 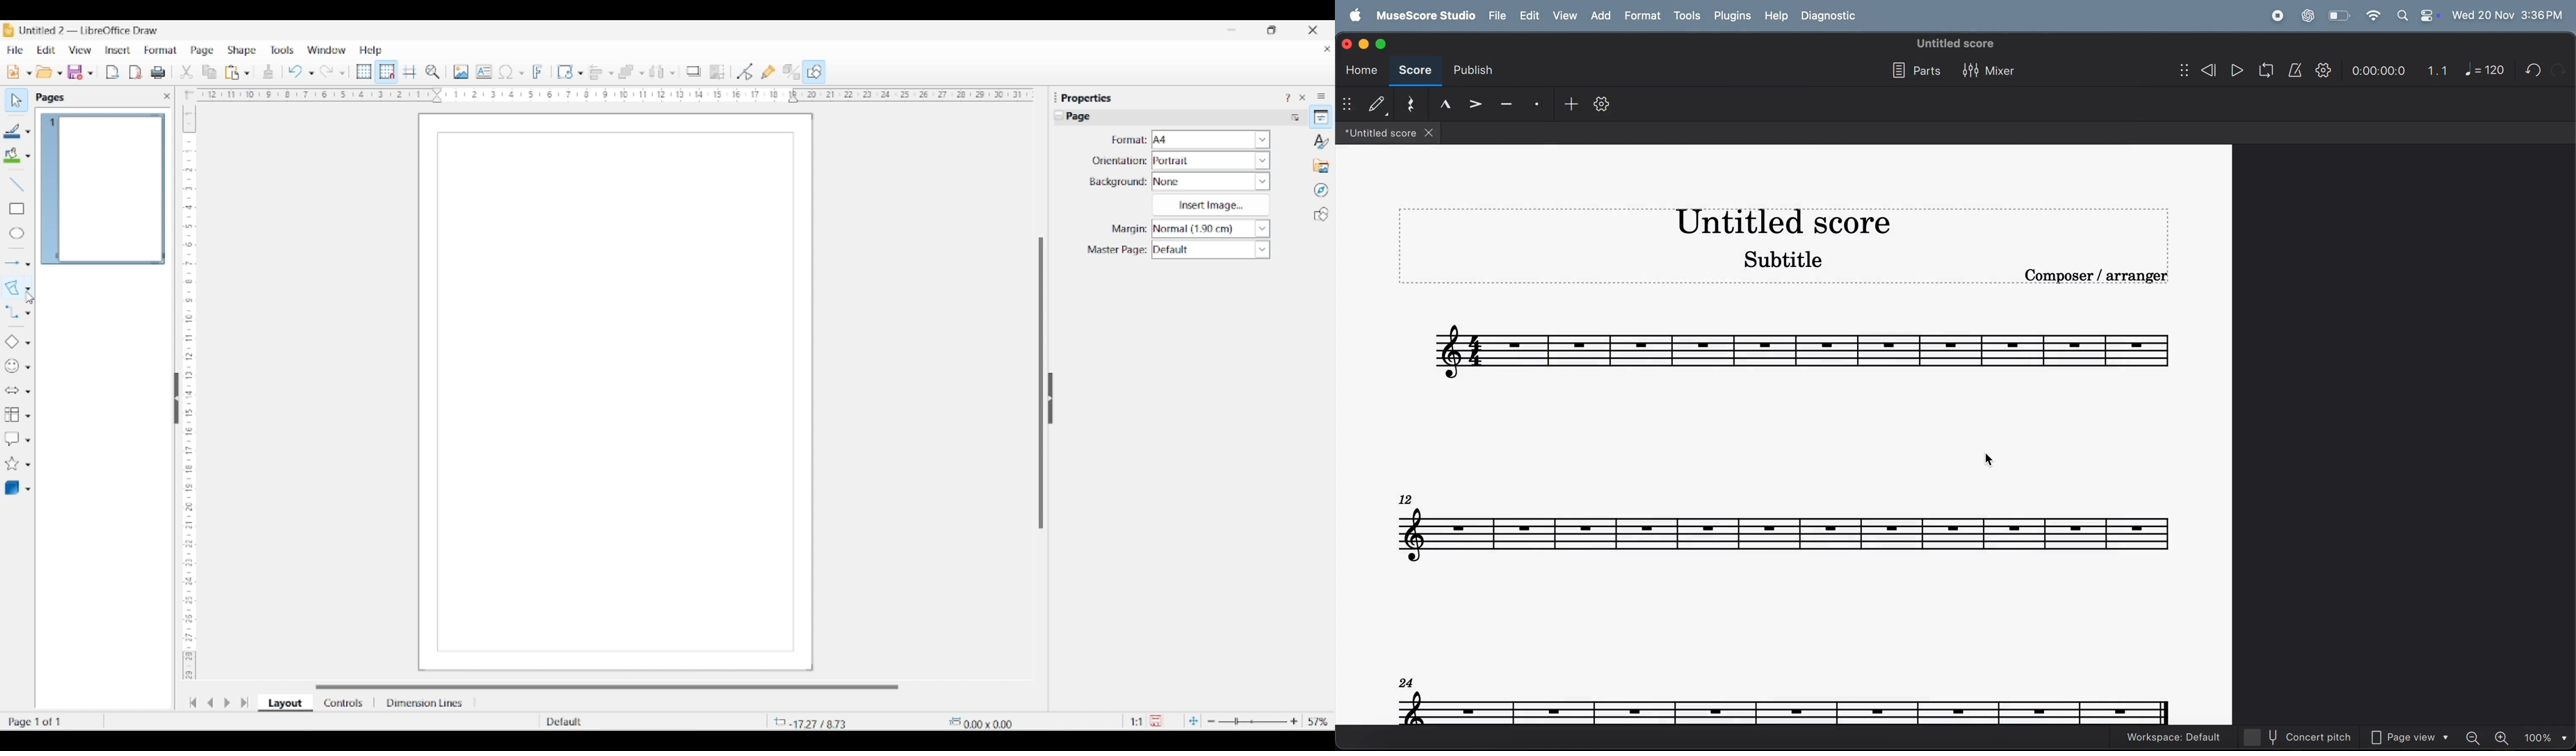 What do you see at coordinates (10, 465) in the screenshot?
I see `Selected star` at bounding box center [10, 465].